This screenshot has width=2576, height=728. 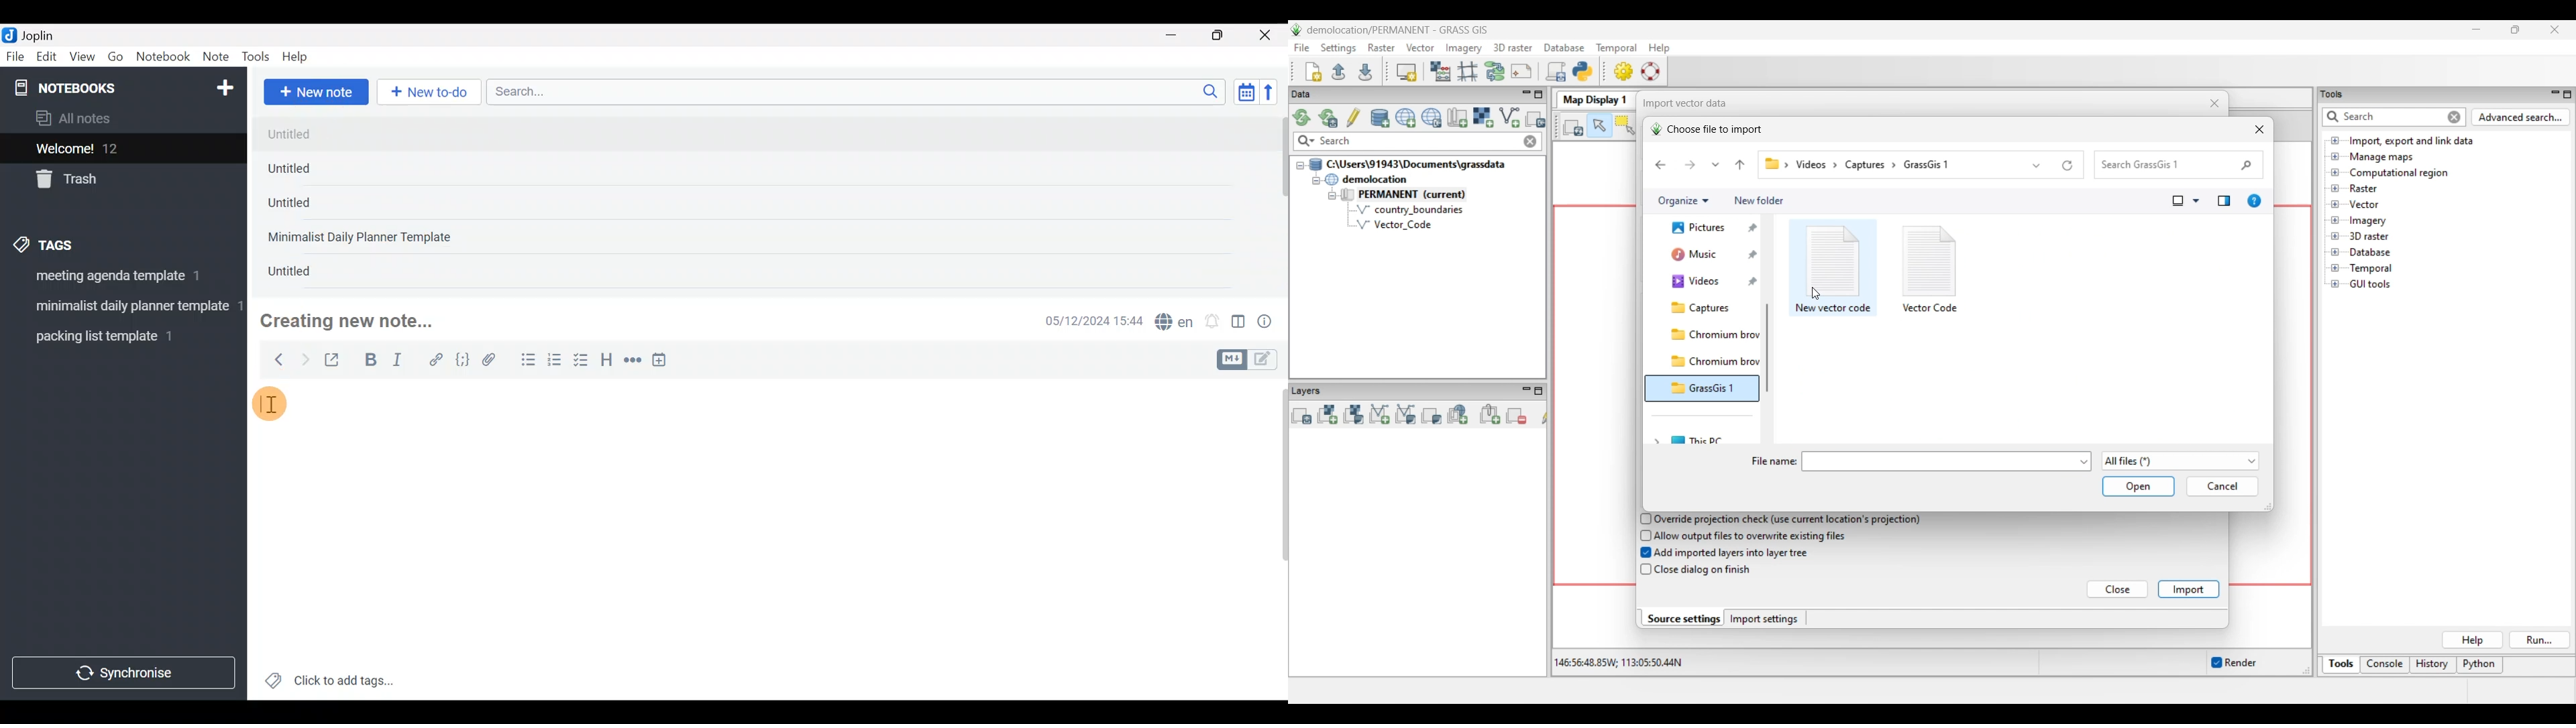 I want to click on Notebooks, so click(x=95, y=87).